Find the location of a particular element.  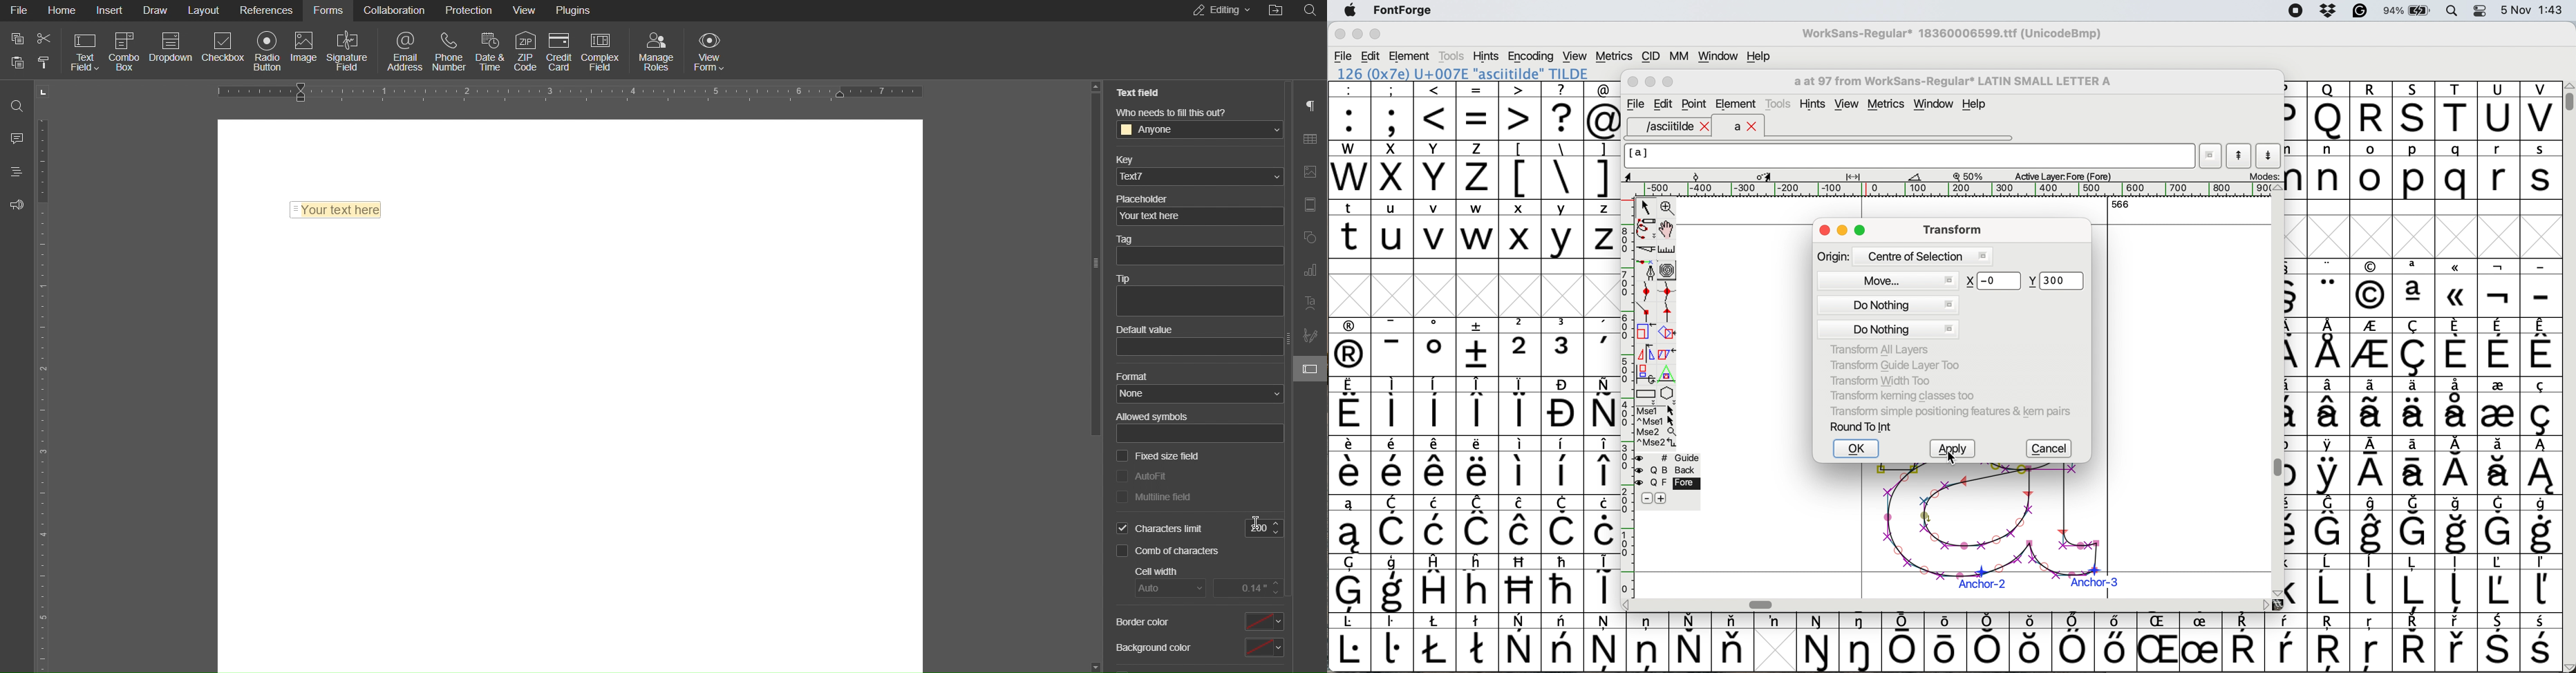

symbol is located at coordinates (1437, 583).